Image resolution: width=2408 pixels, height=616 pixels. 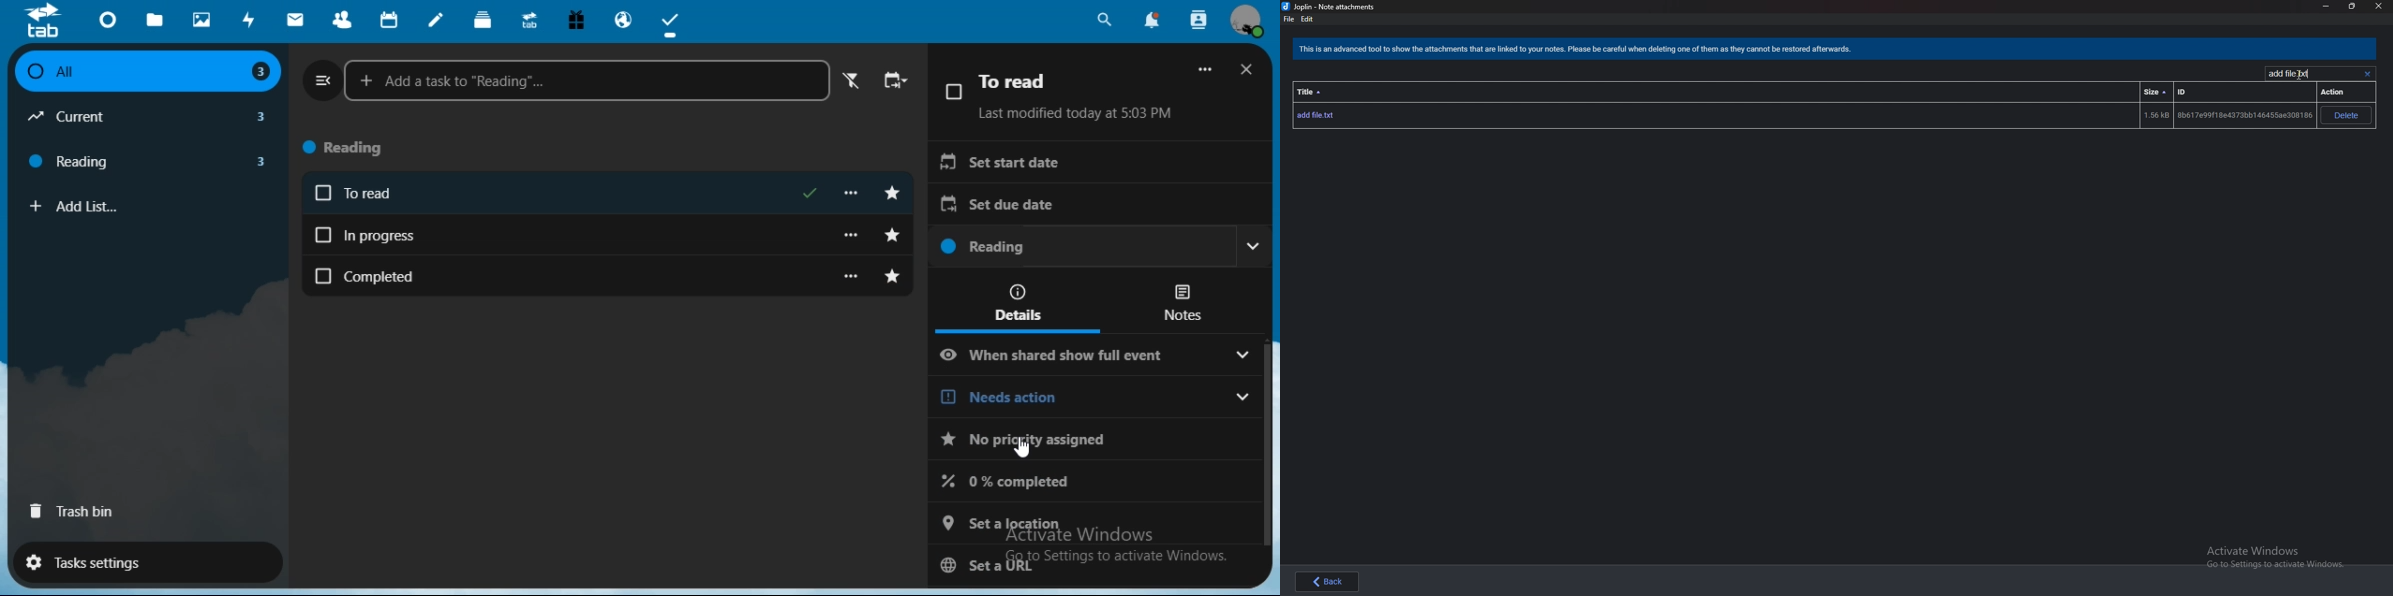 What do you see at coordinates (2326, 6) in the screenshot?
I see `minimize` at bounding box center [2326, 6].